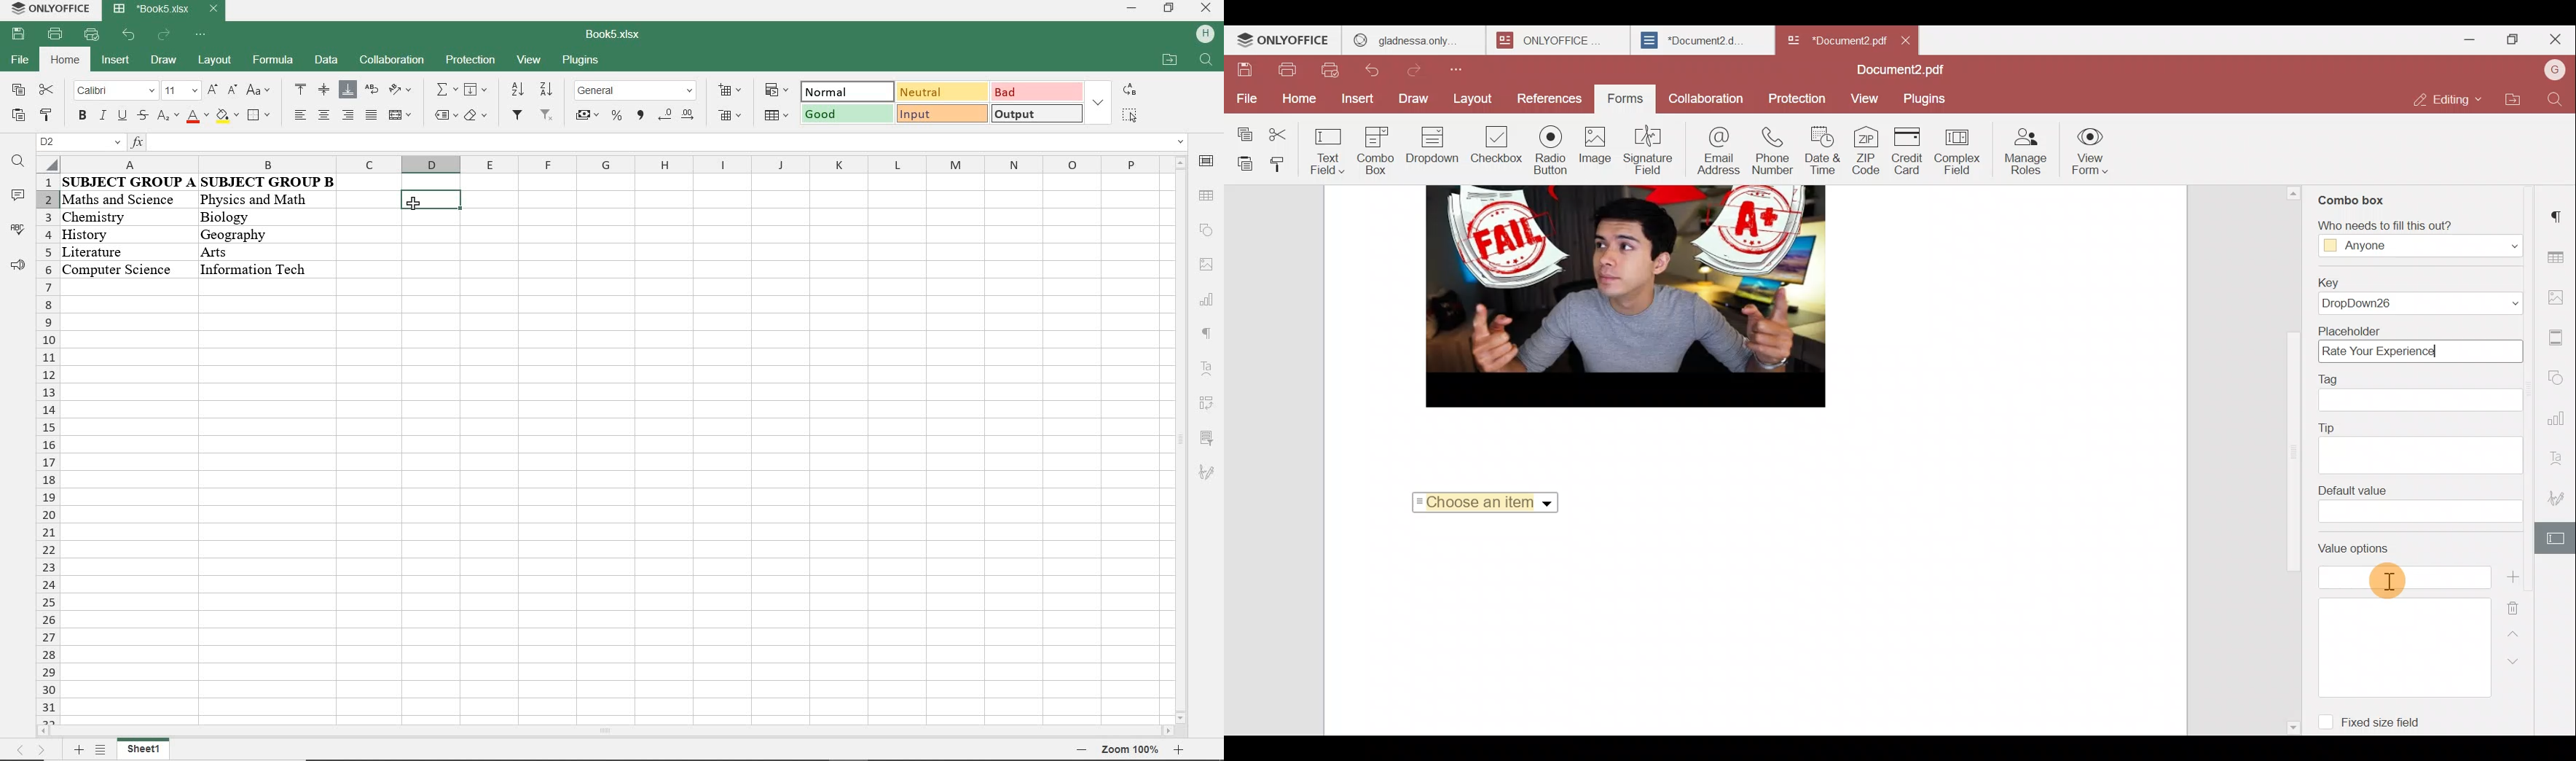 This screenshot has height=784, width=2576. I want to click on protection, so click(470, 61).